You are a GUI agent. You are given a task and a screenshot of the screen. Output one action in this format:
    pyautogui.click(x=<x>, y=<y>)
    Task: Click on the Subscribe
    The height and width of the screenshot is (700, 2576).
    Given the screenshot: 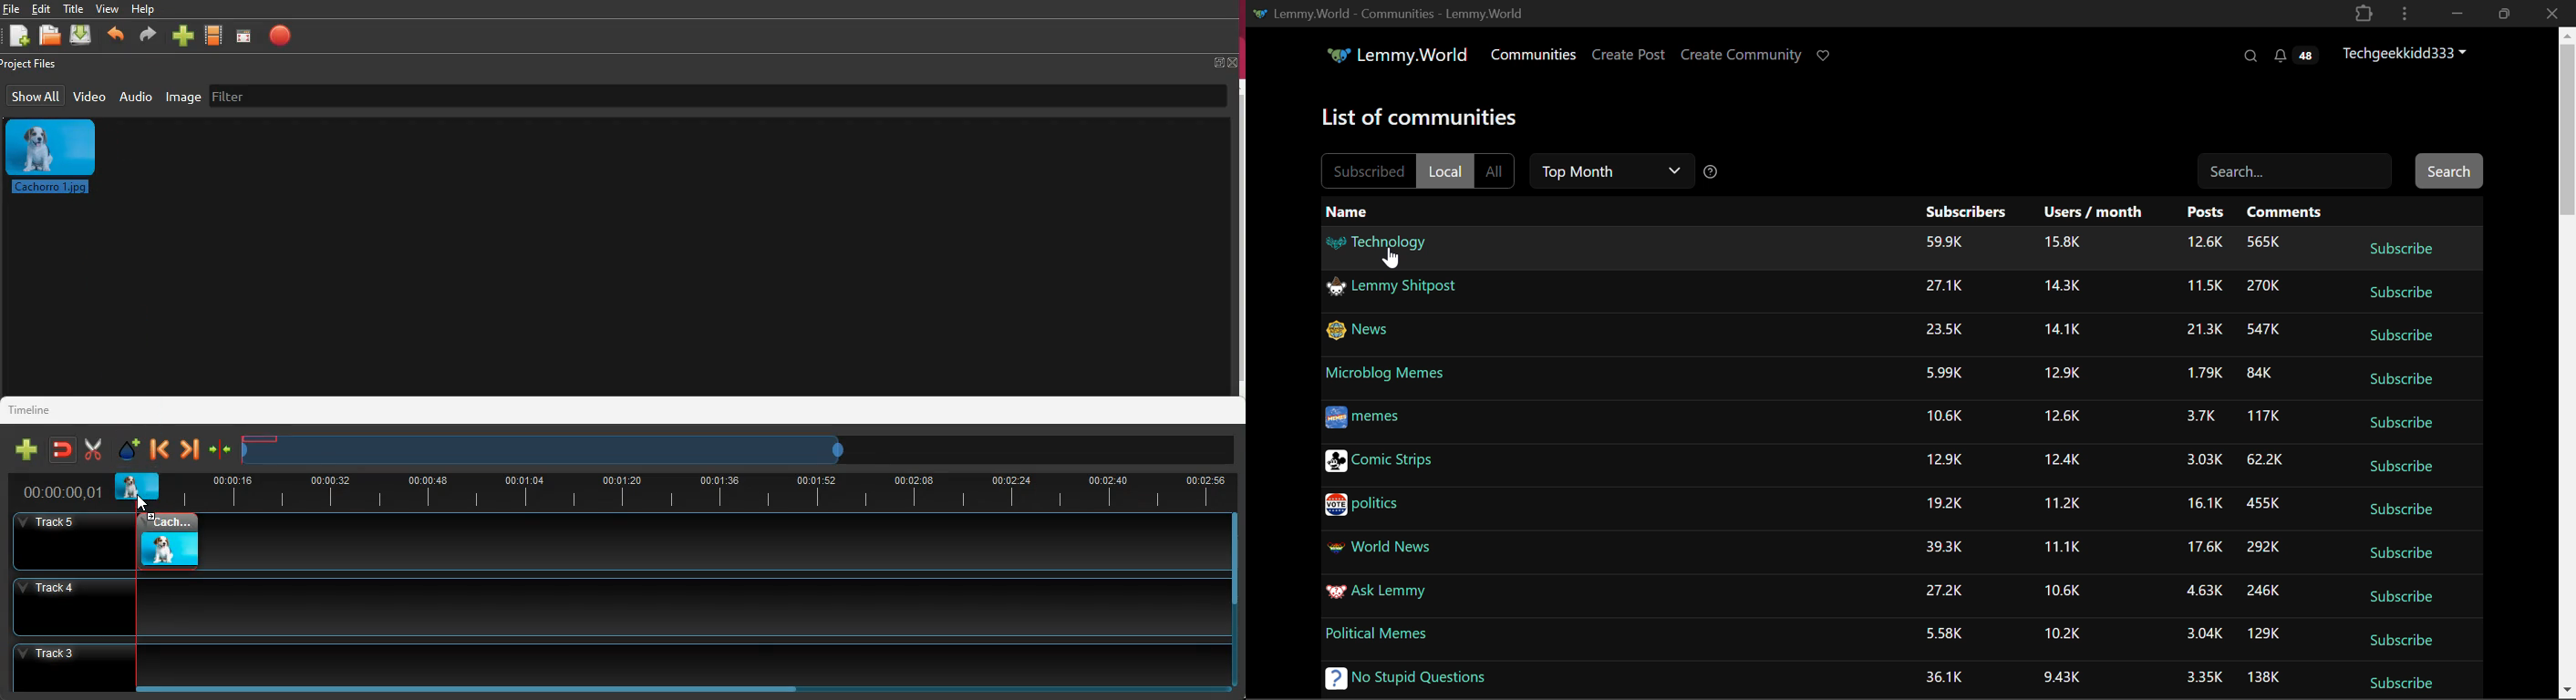 What is the action you would take?
    pyautogui.click(x=2404, y=468)
    